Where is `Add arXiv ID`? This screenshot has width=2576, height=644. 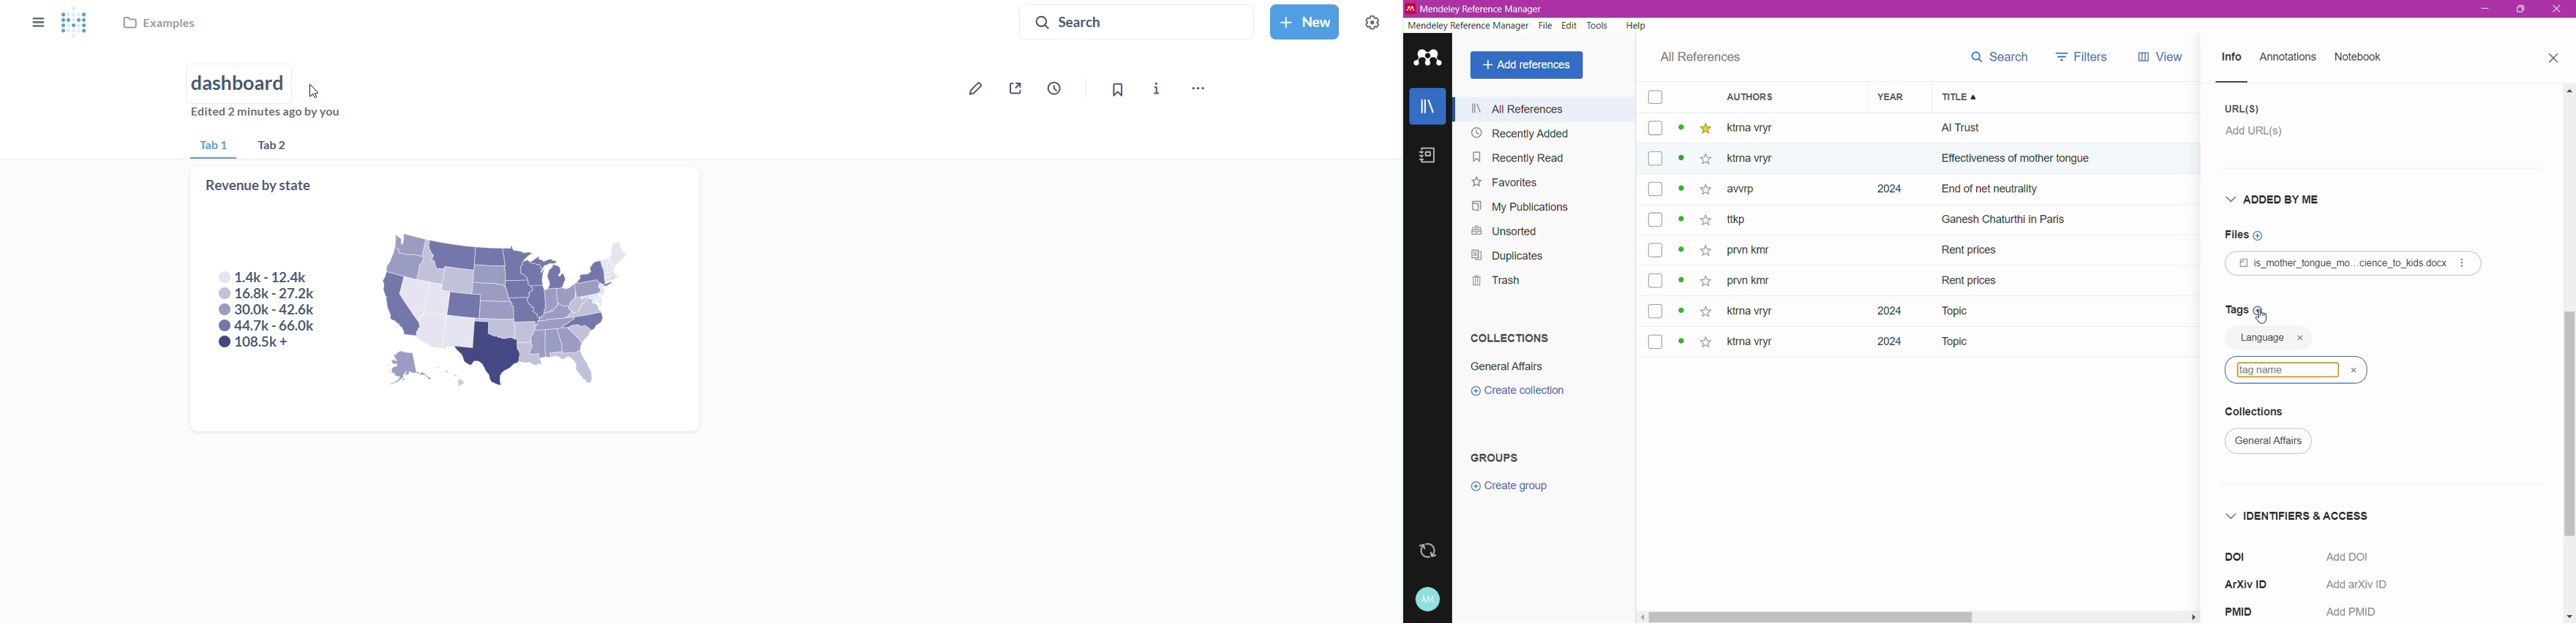
Add arXiv ID is located at coordinates (2363, 585).